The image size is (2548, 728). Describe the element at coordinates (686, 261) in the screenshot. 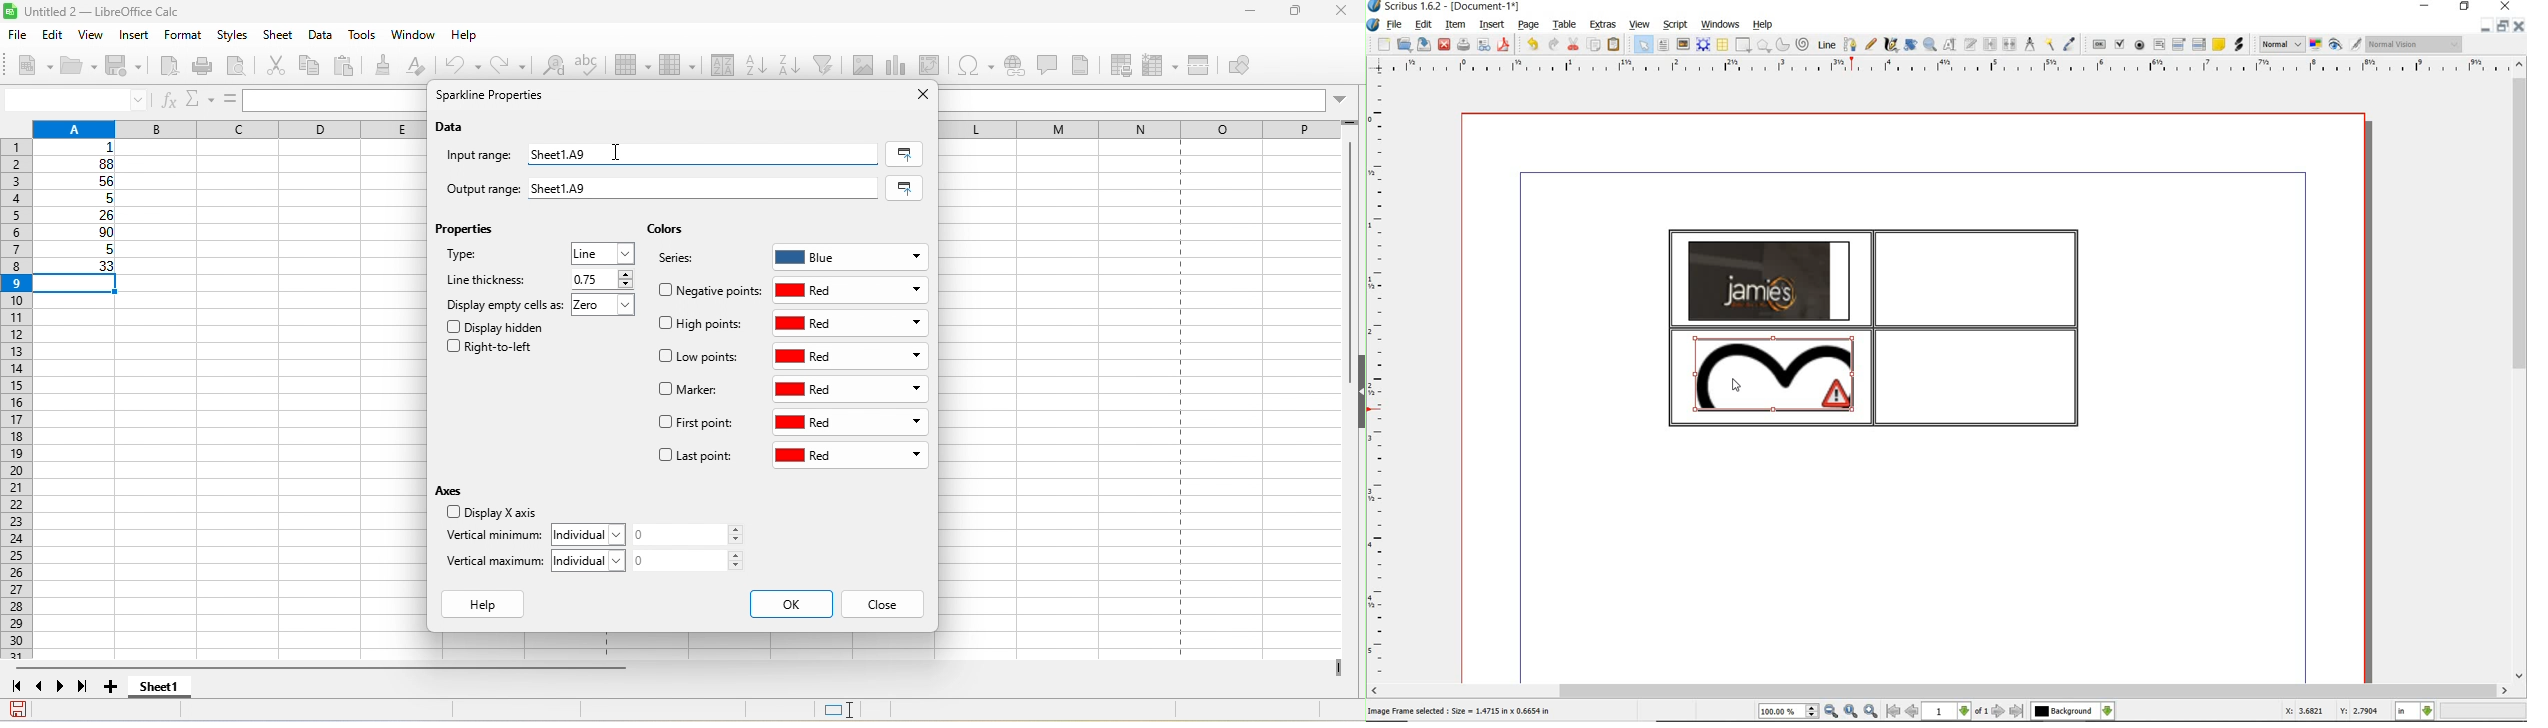

I see `series` at that location.